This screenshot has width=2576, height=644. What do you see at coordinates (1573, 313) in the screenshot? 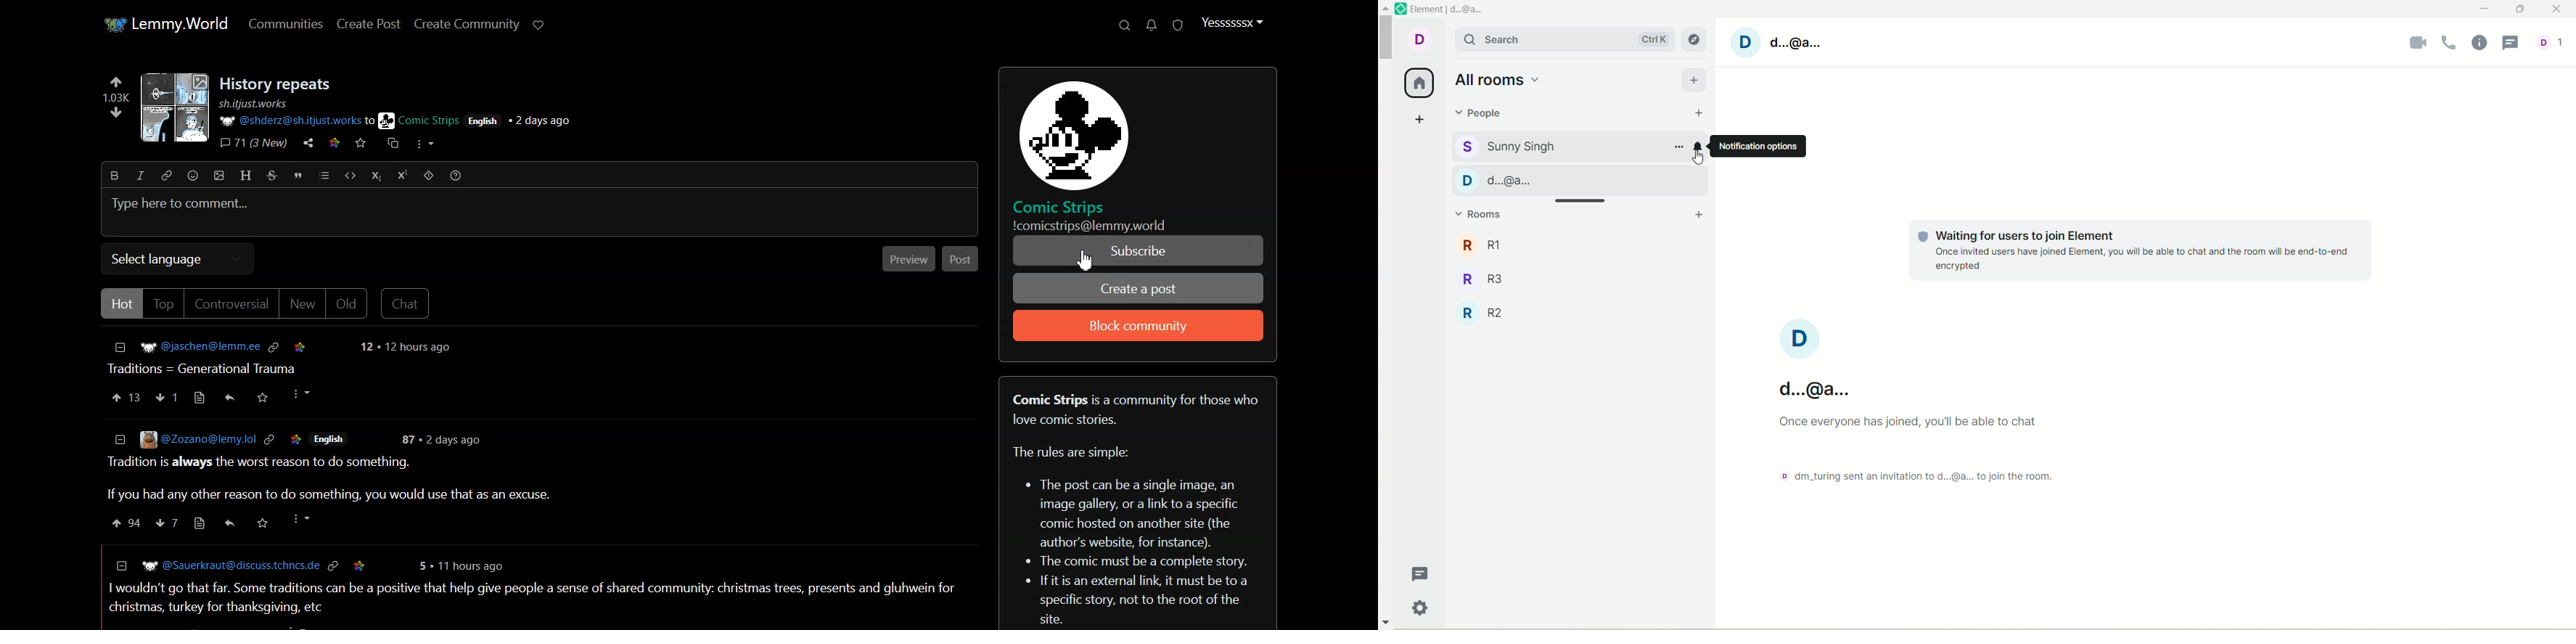
I see `R2` at bounding box center [1573, 313].